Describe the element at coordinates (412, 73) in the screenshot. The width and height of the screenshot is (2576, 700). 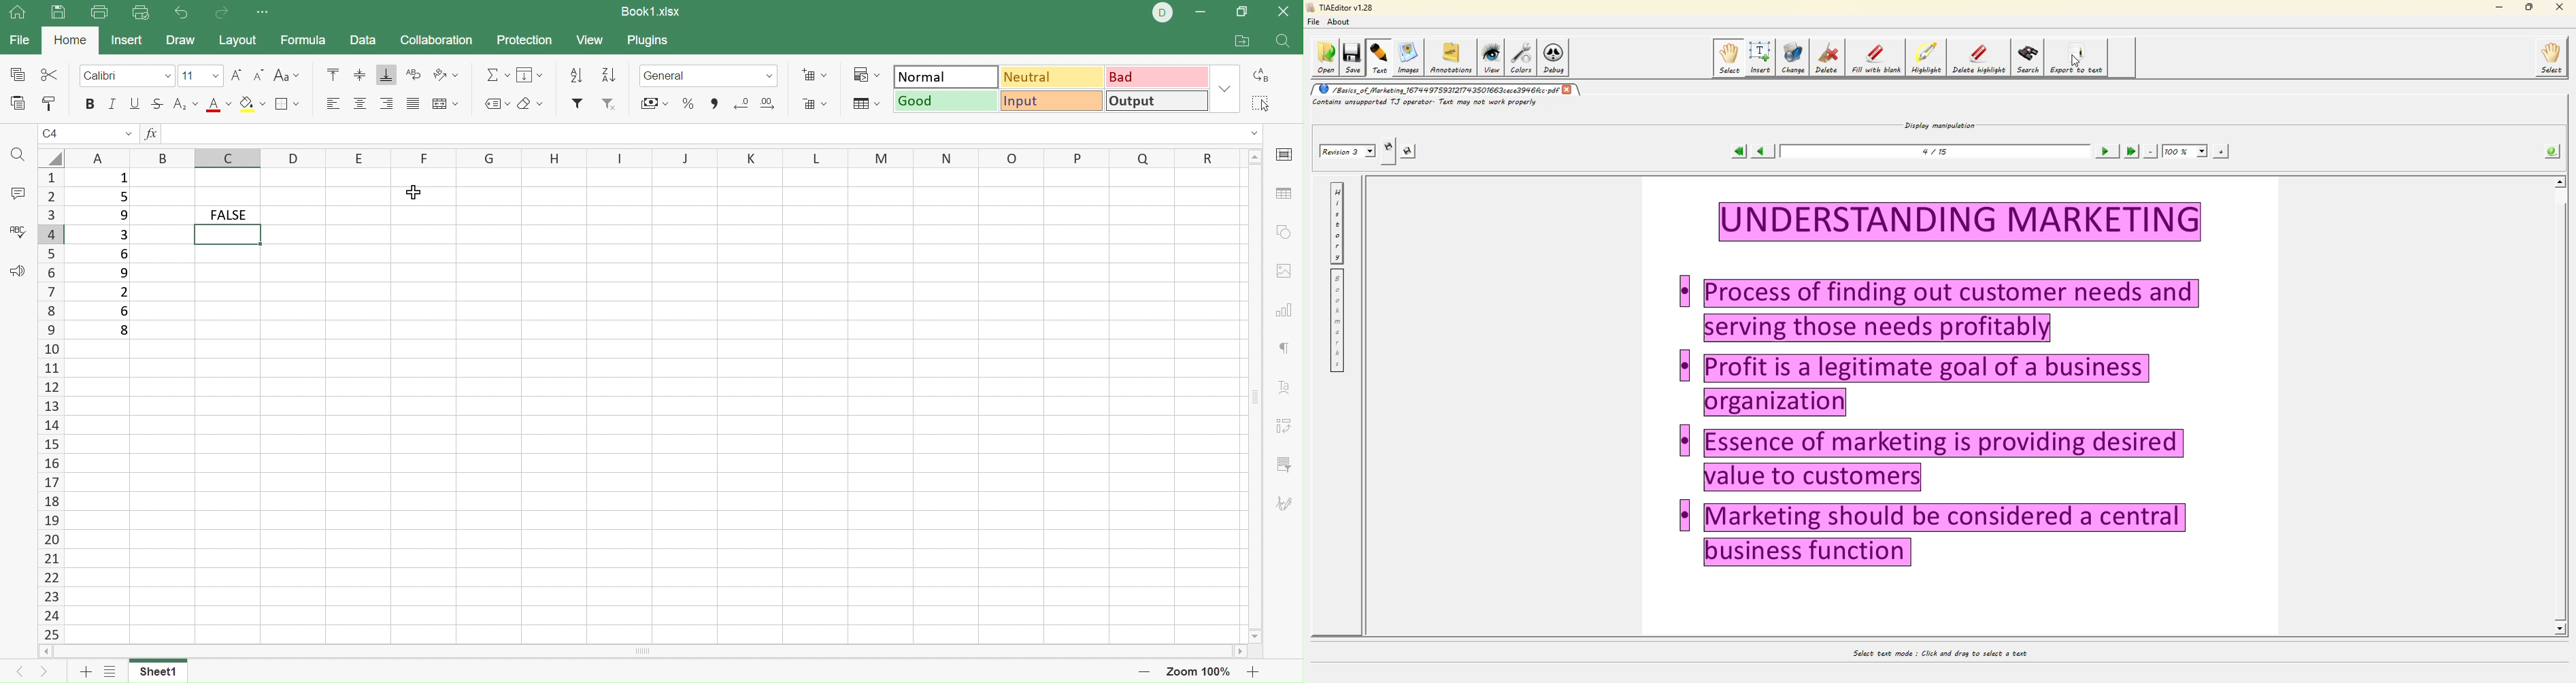
I see `Wrap text` at that location.